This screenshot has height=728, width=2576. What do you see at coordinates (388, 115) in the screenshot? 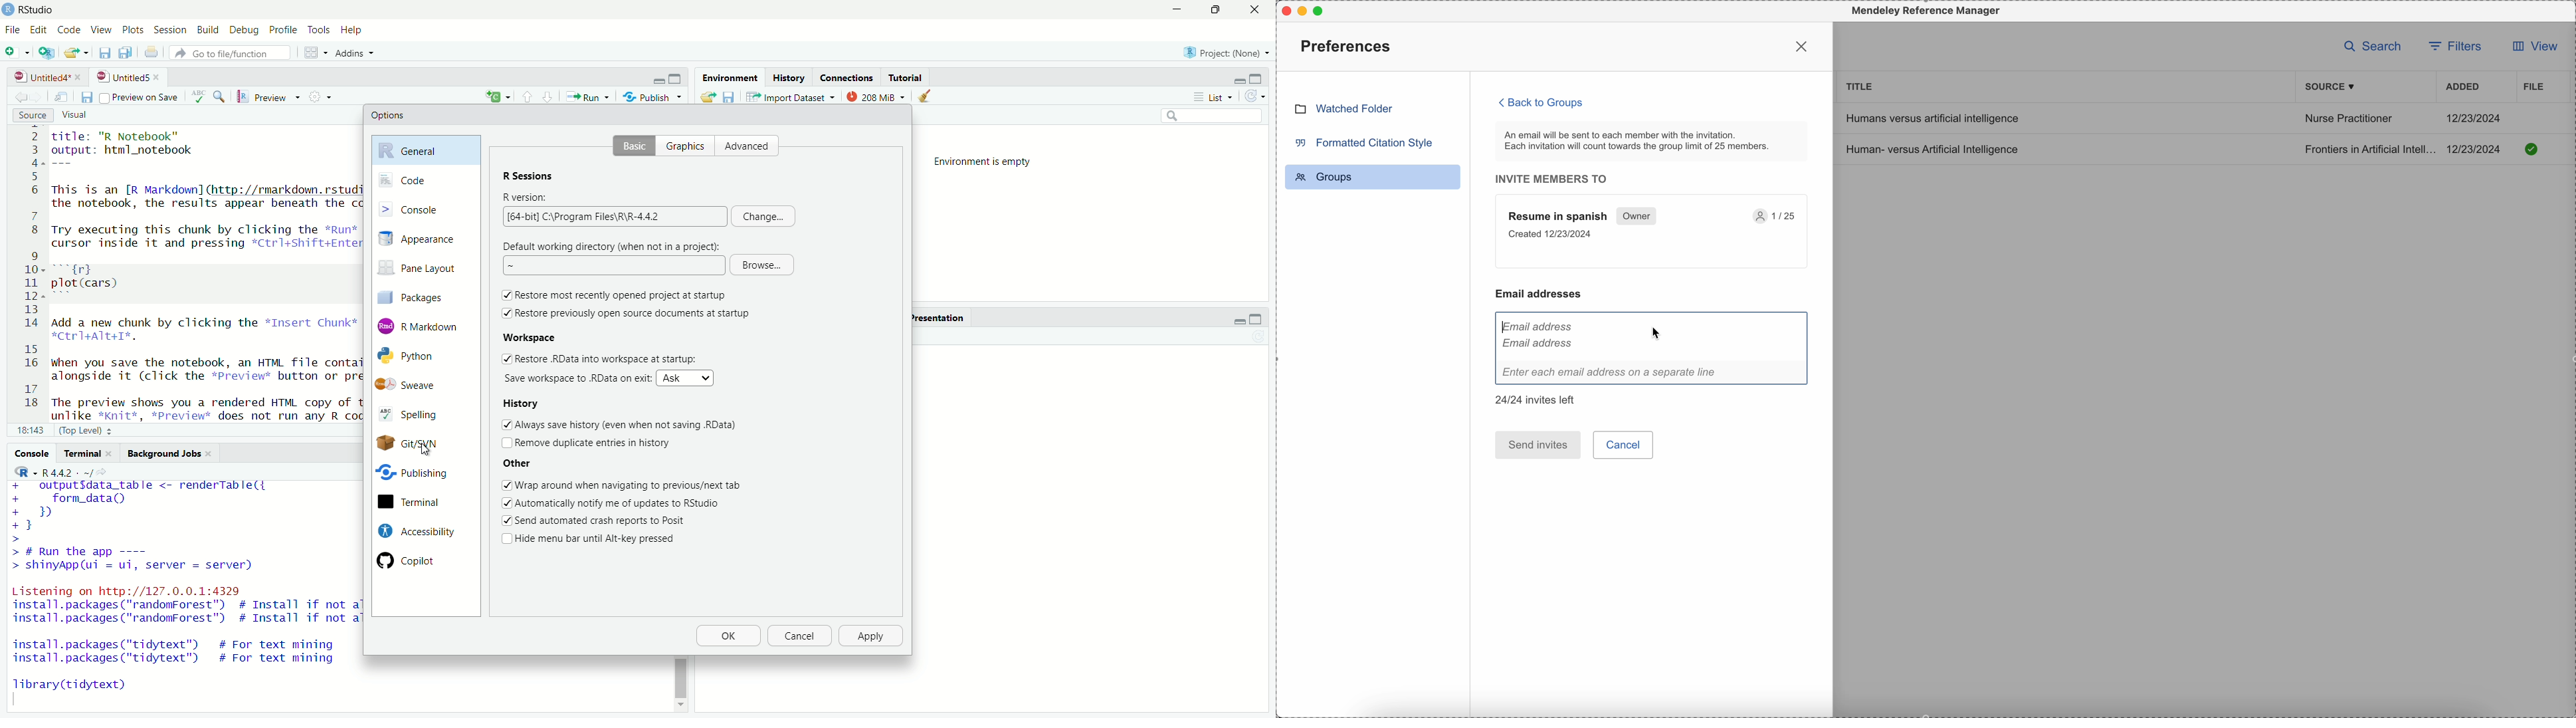
I see `Options` at bounding box center [388, 115].